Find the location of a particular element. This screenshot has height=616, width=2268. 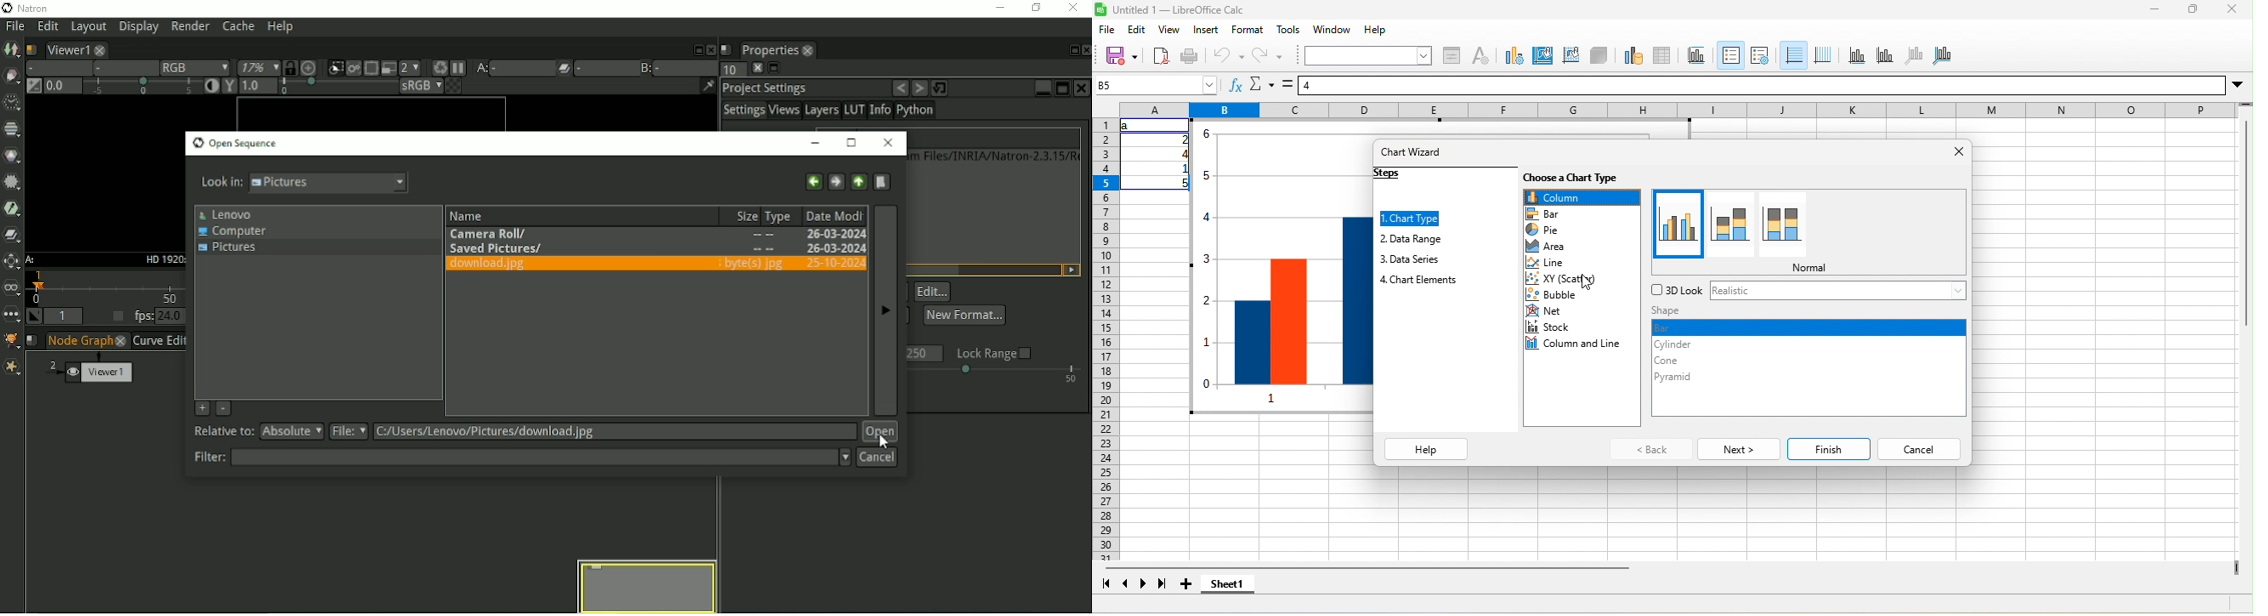

horizontal scroll bar is located at coordinates (1367, 568).